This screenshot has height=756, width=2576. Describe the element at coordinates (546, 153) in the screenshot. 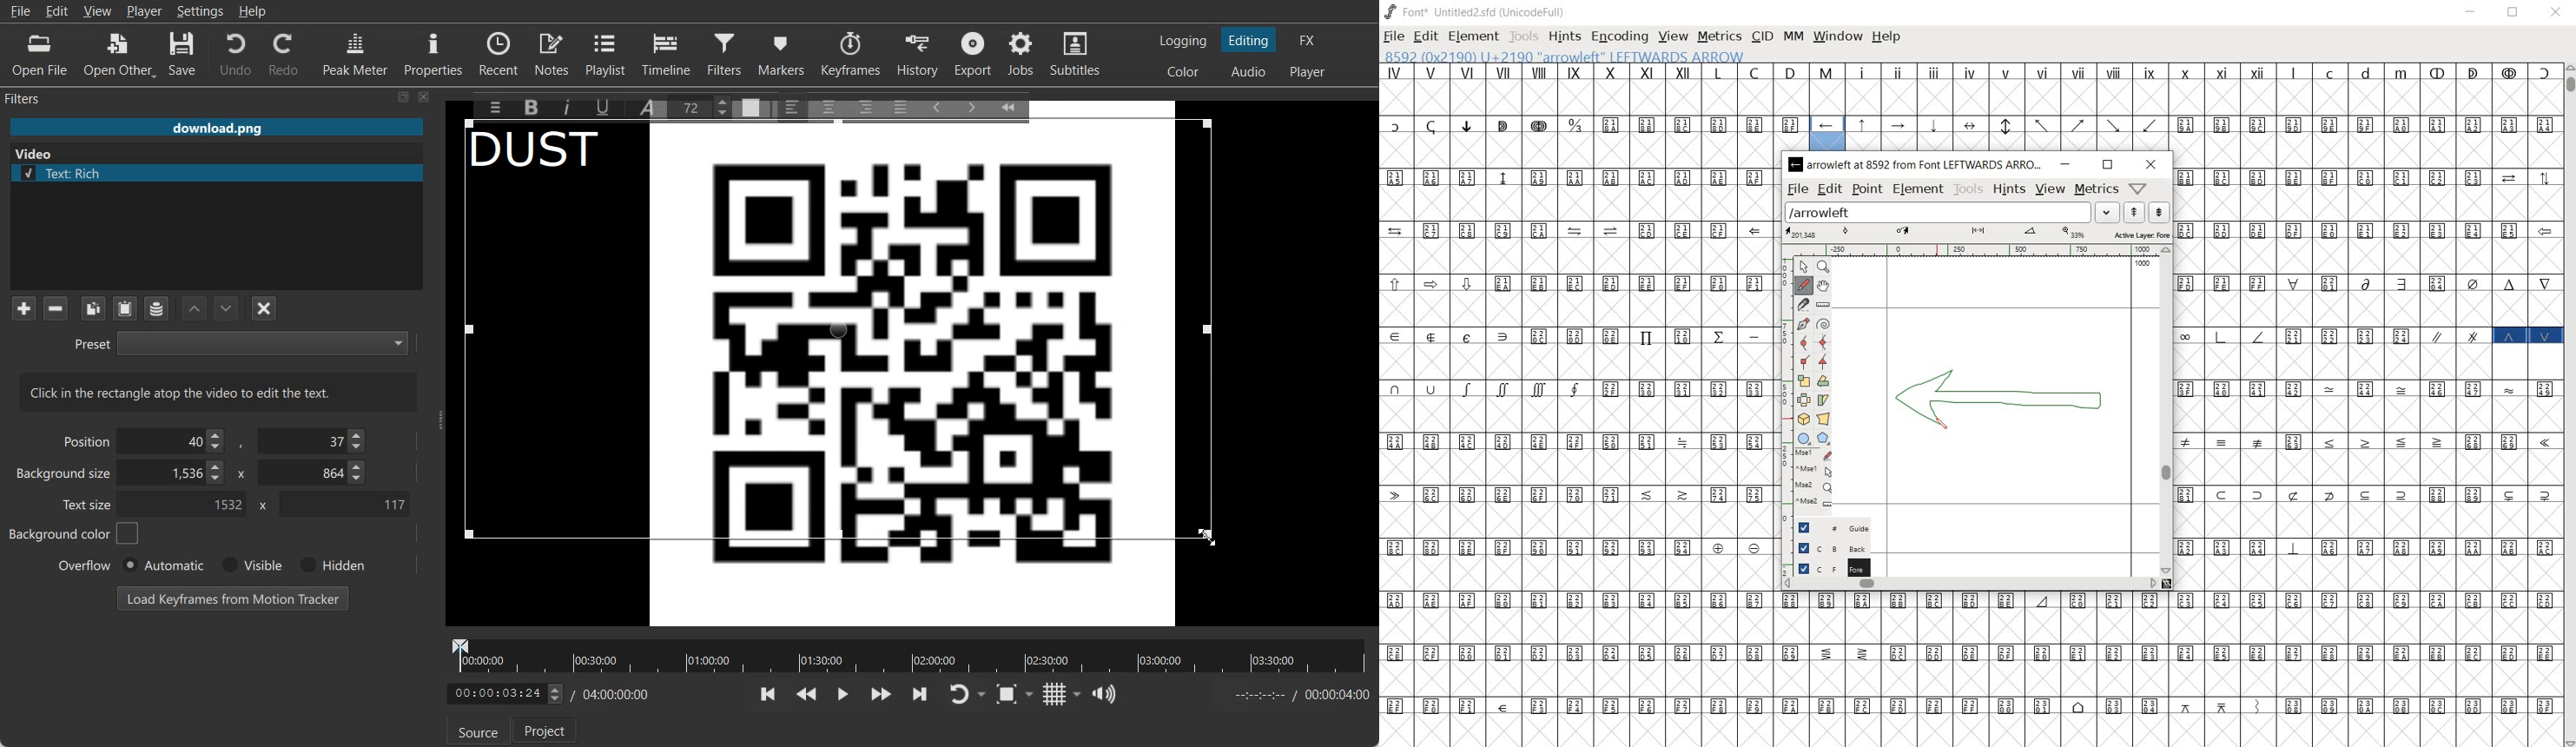

I see `Text` at that location.